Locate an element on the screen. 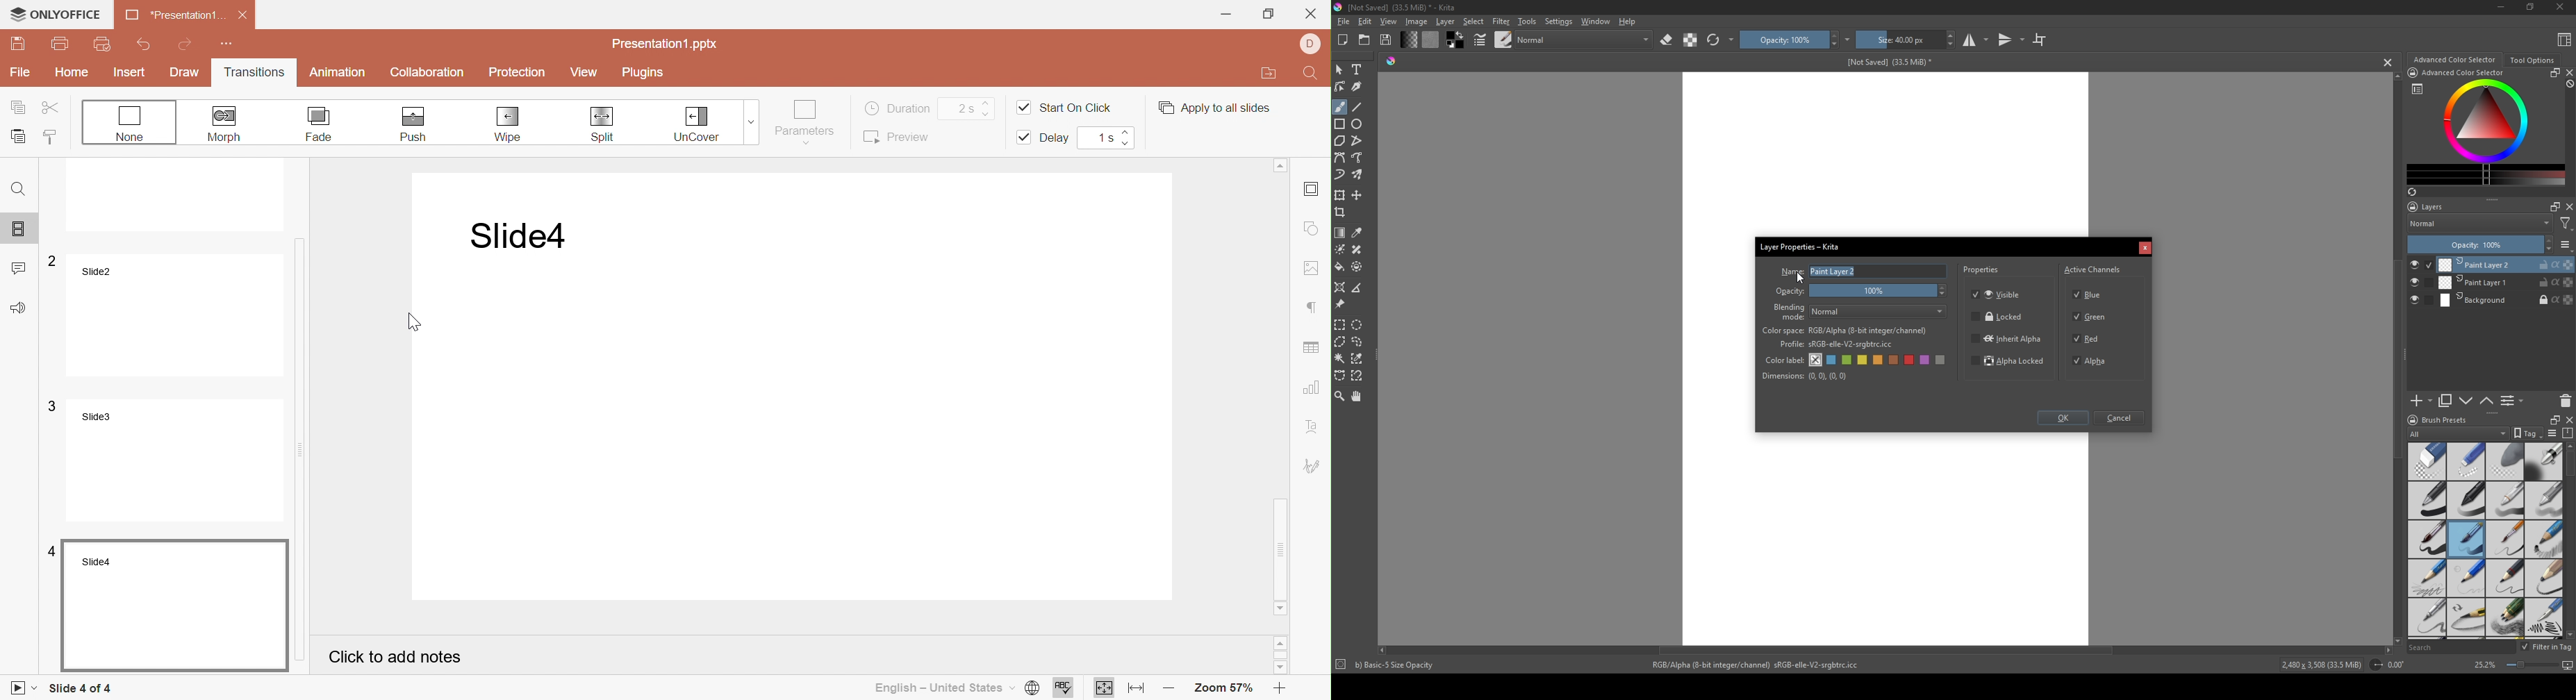  copy is located at coordinates (2446, 401).